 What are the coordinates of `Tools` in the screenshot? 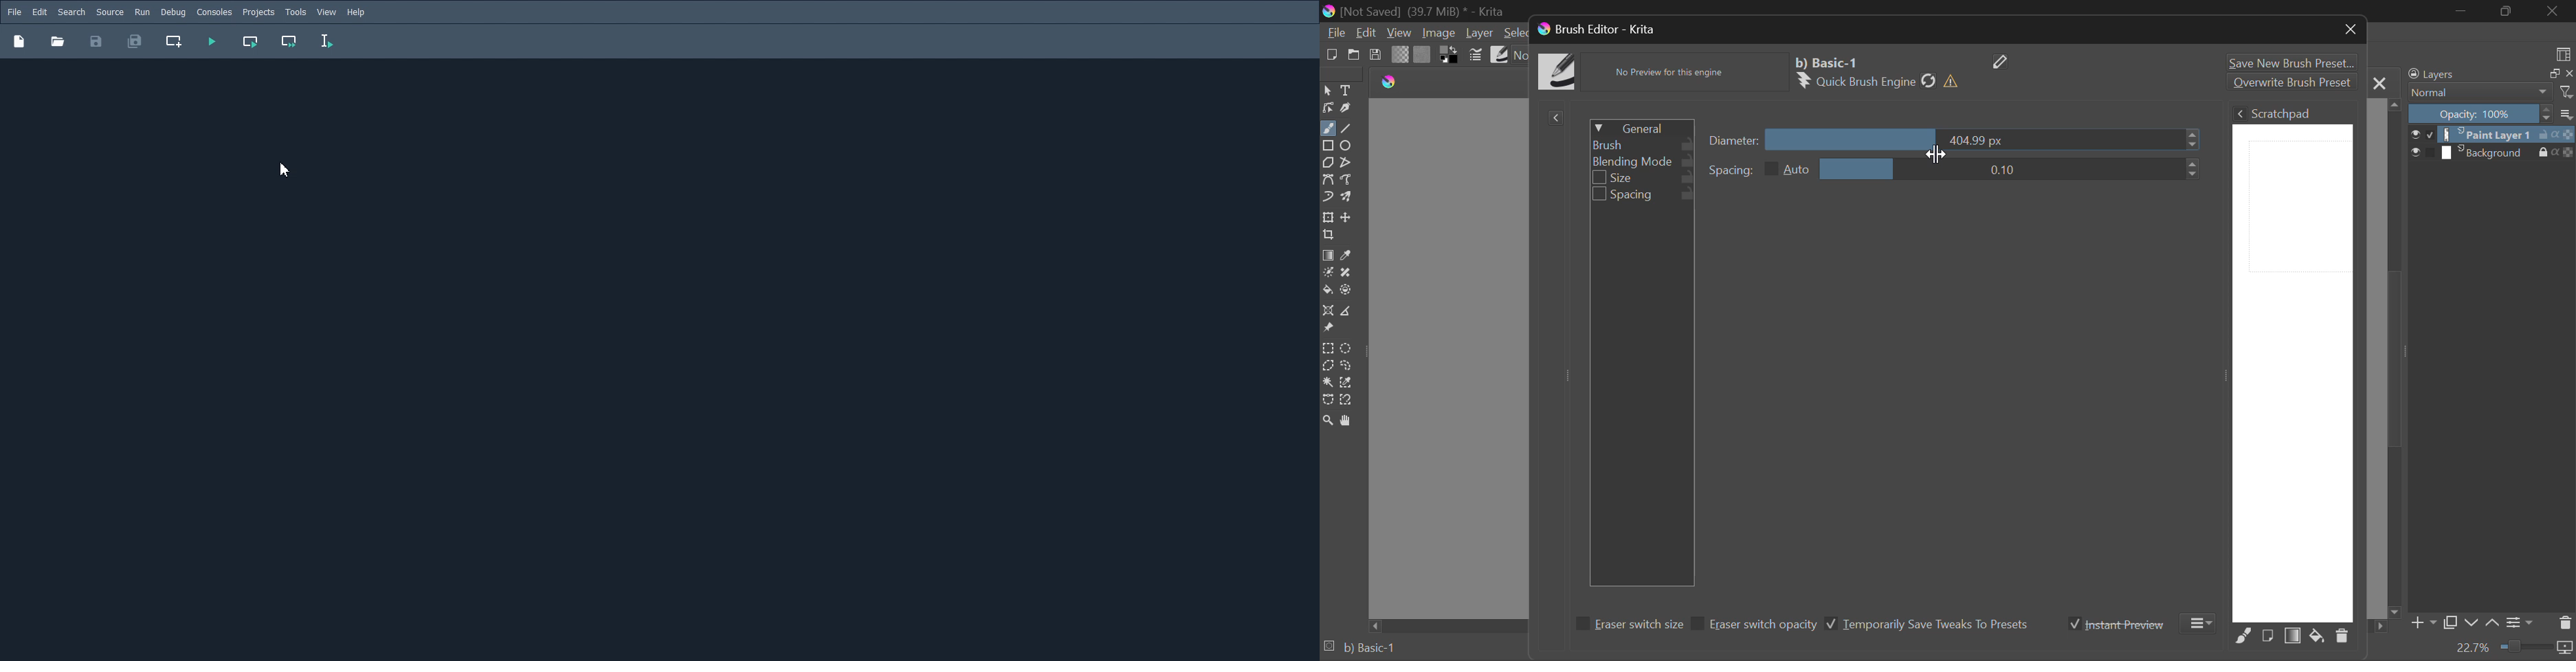 It's located at (296, 12).